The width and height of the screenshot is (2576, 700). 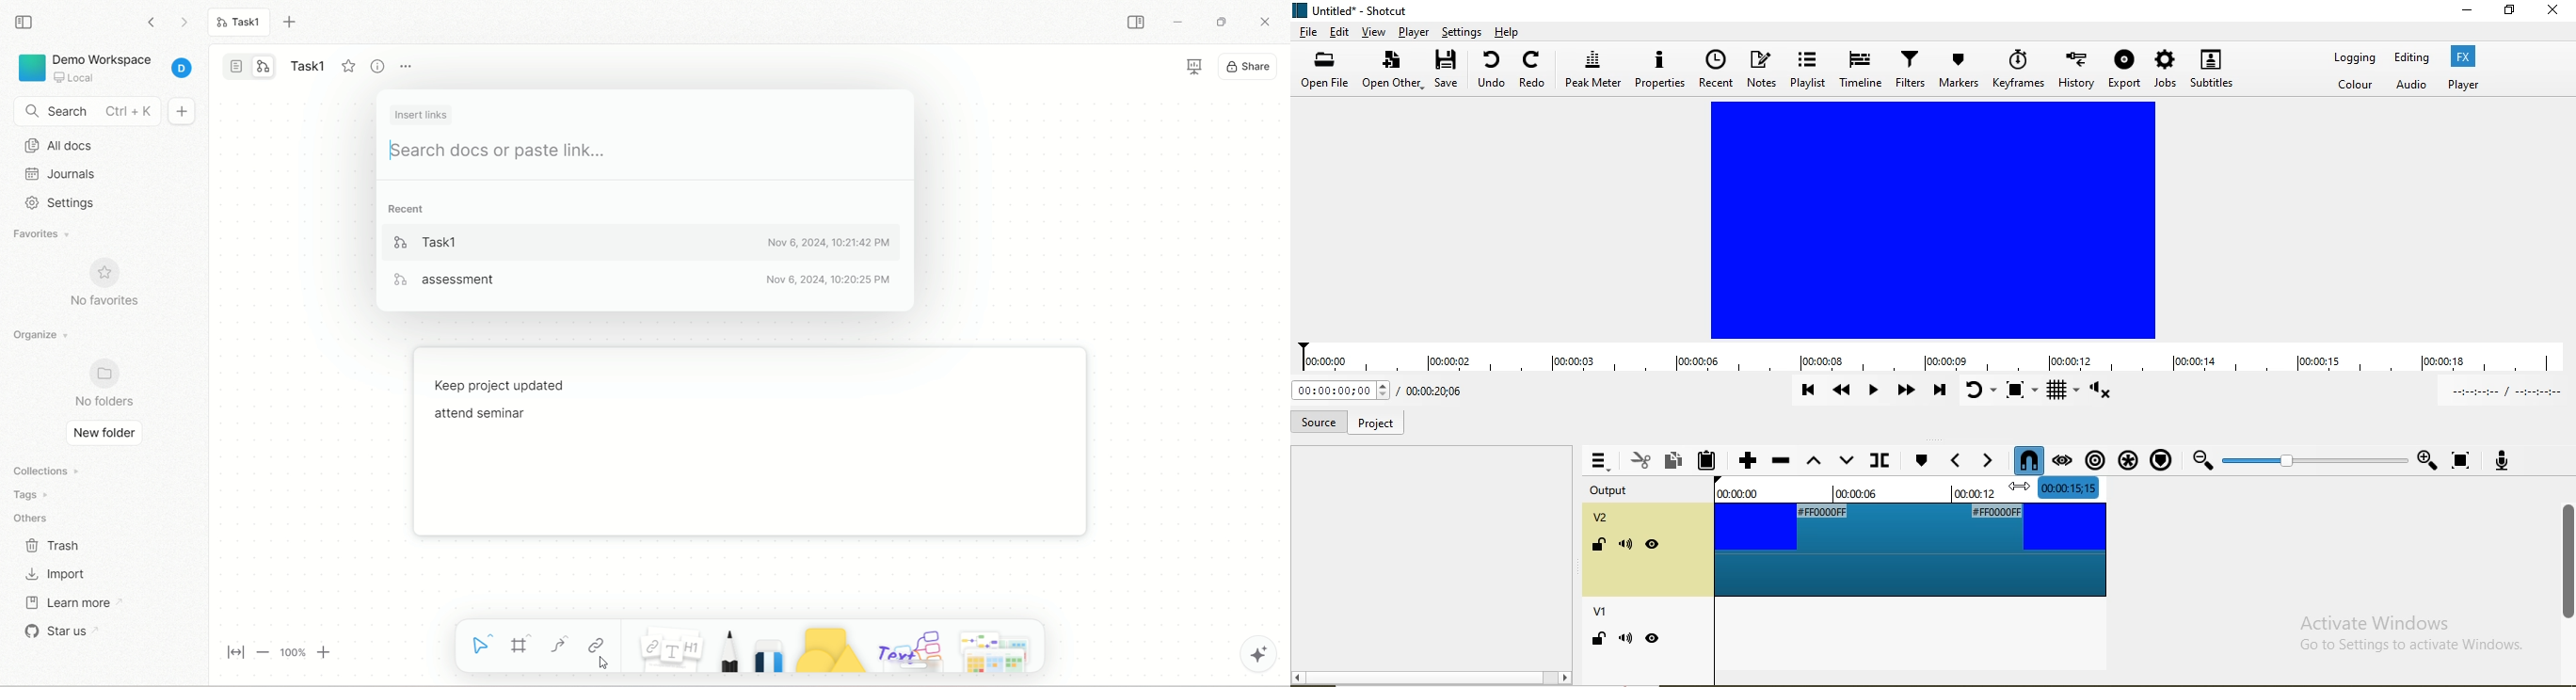 What do you see at coordinates (1909, 550) in the screenshot?
I see `video track` at bounding box center [1909, 550].